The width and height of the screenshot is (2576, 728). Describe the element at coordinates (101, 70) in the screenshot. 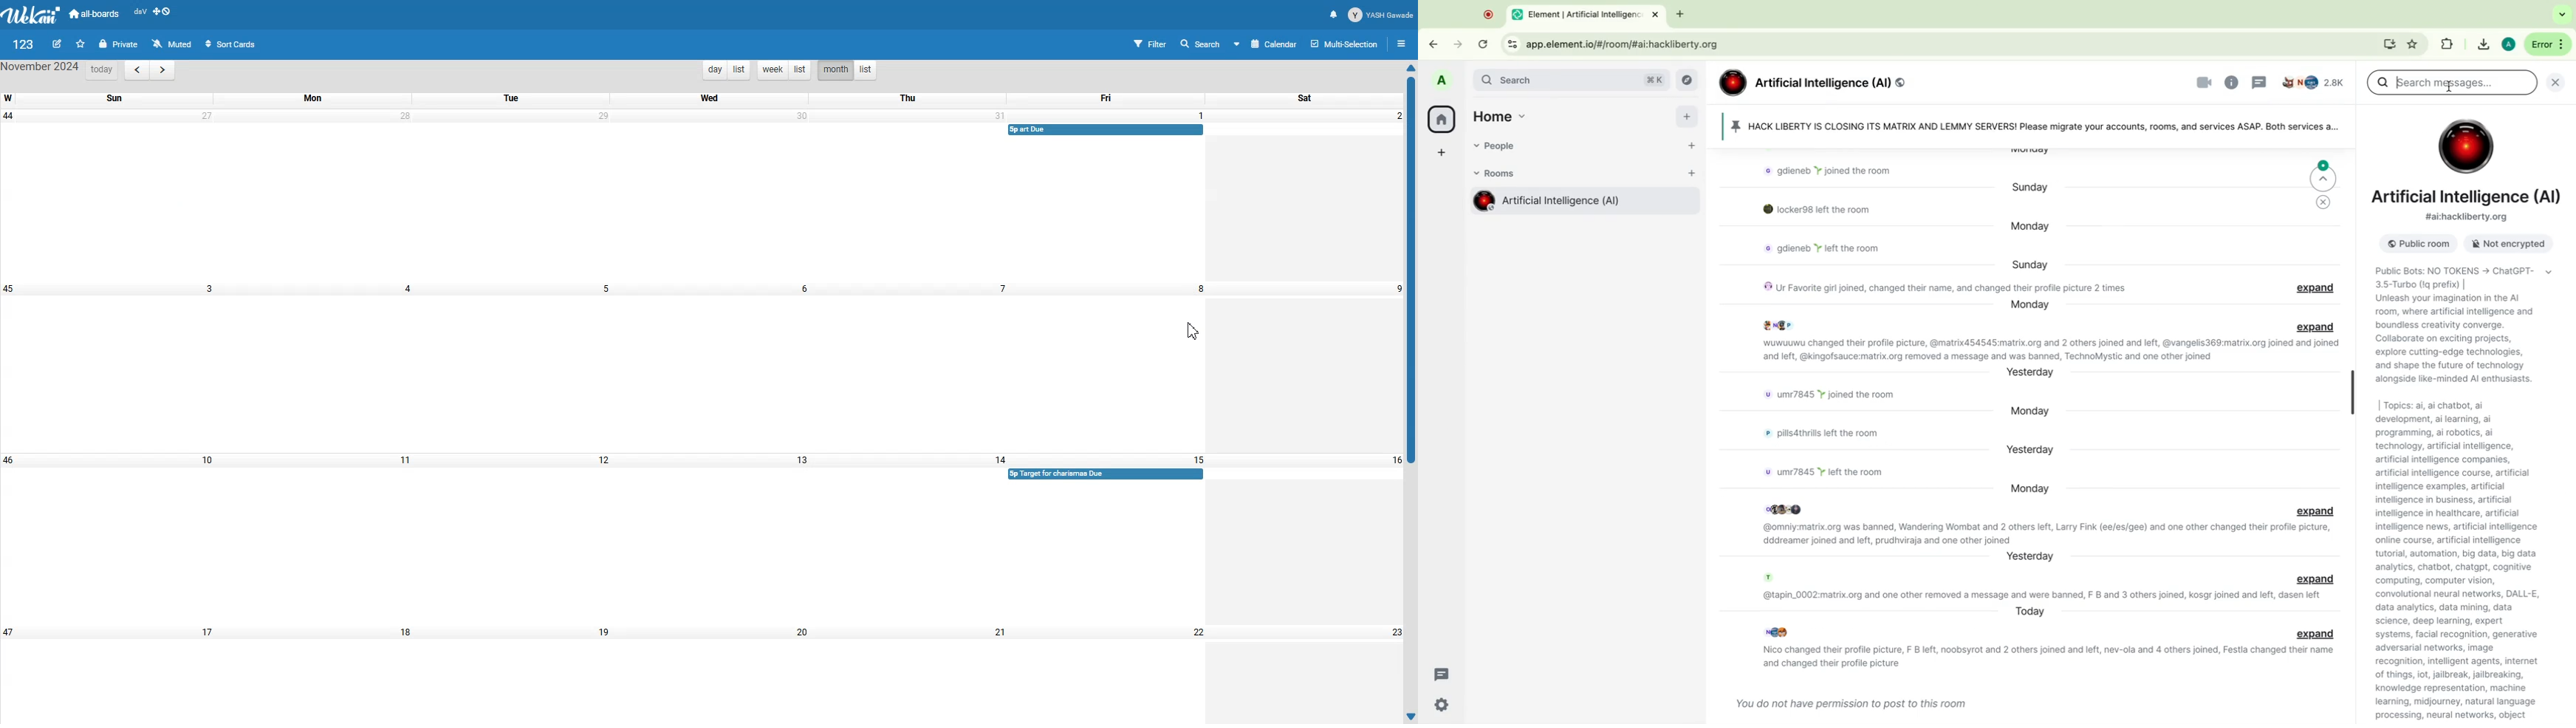

I see `Today` at that location.